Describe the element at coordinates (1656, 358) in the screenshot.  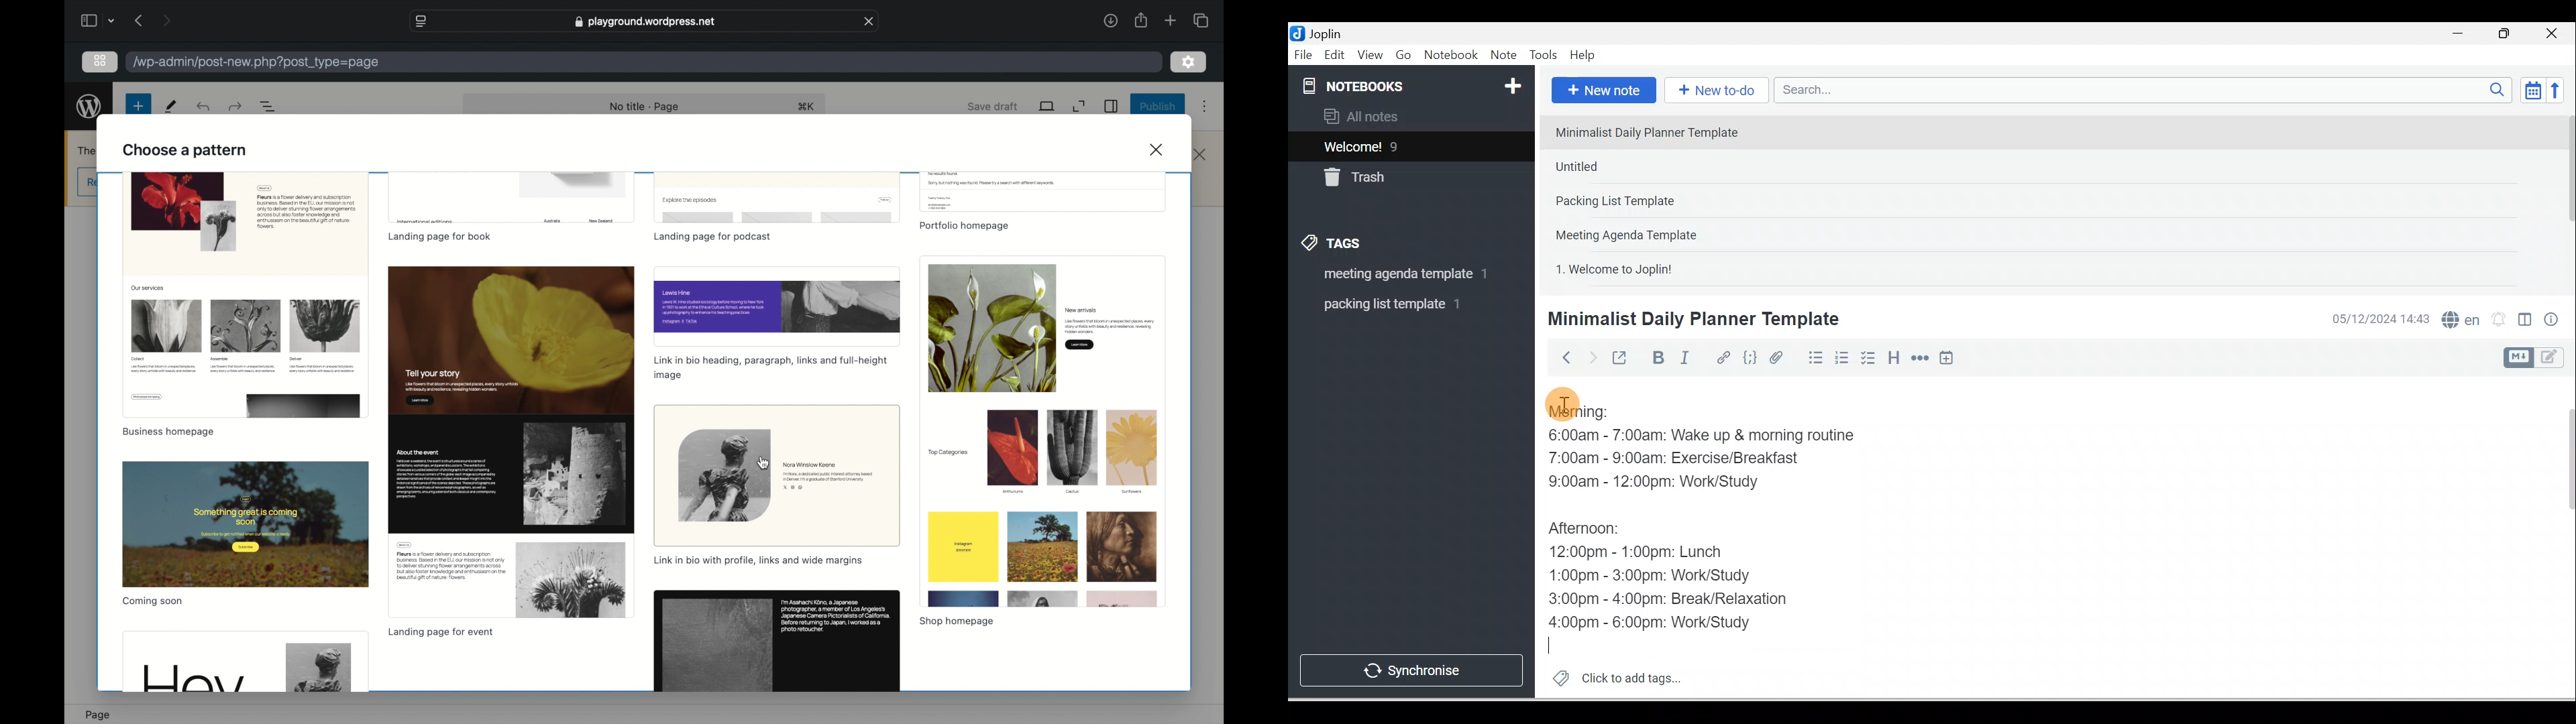
I see `Bold` at that location.